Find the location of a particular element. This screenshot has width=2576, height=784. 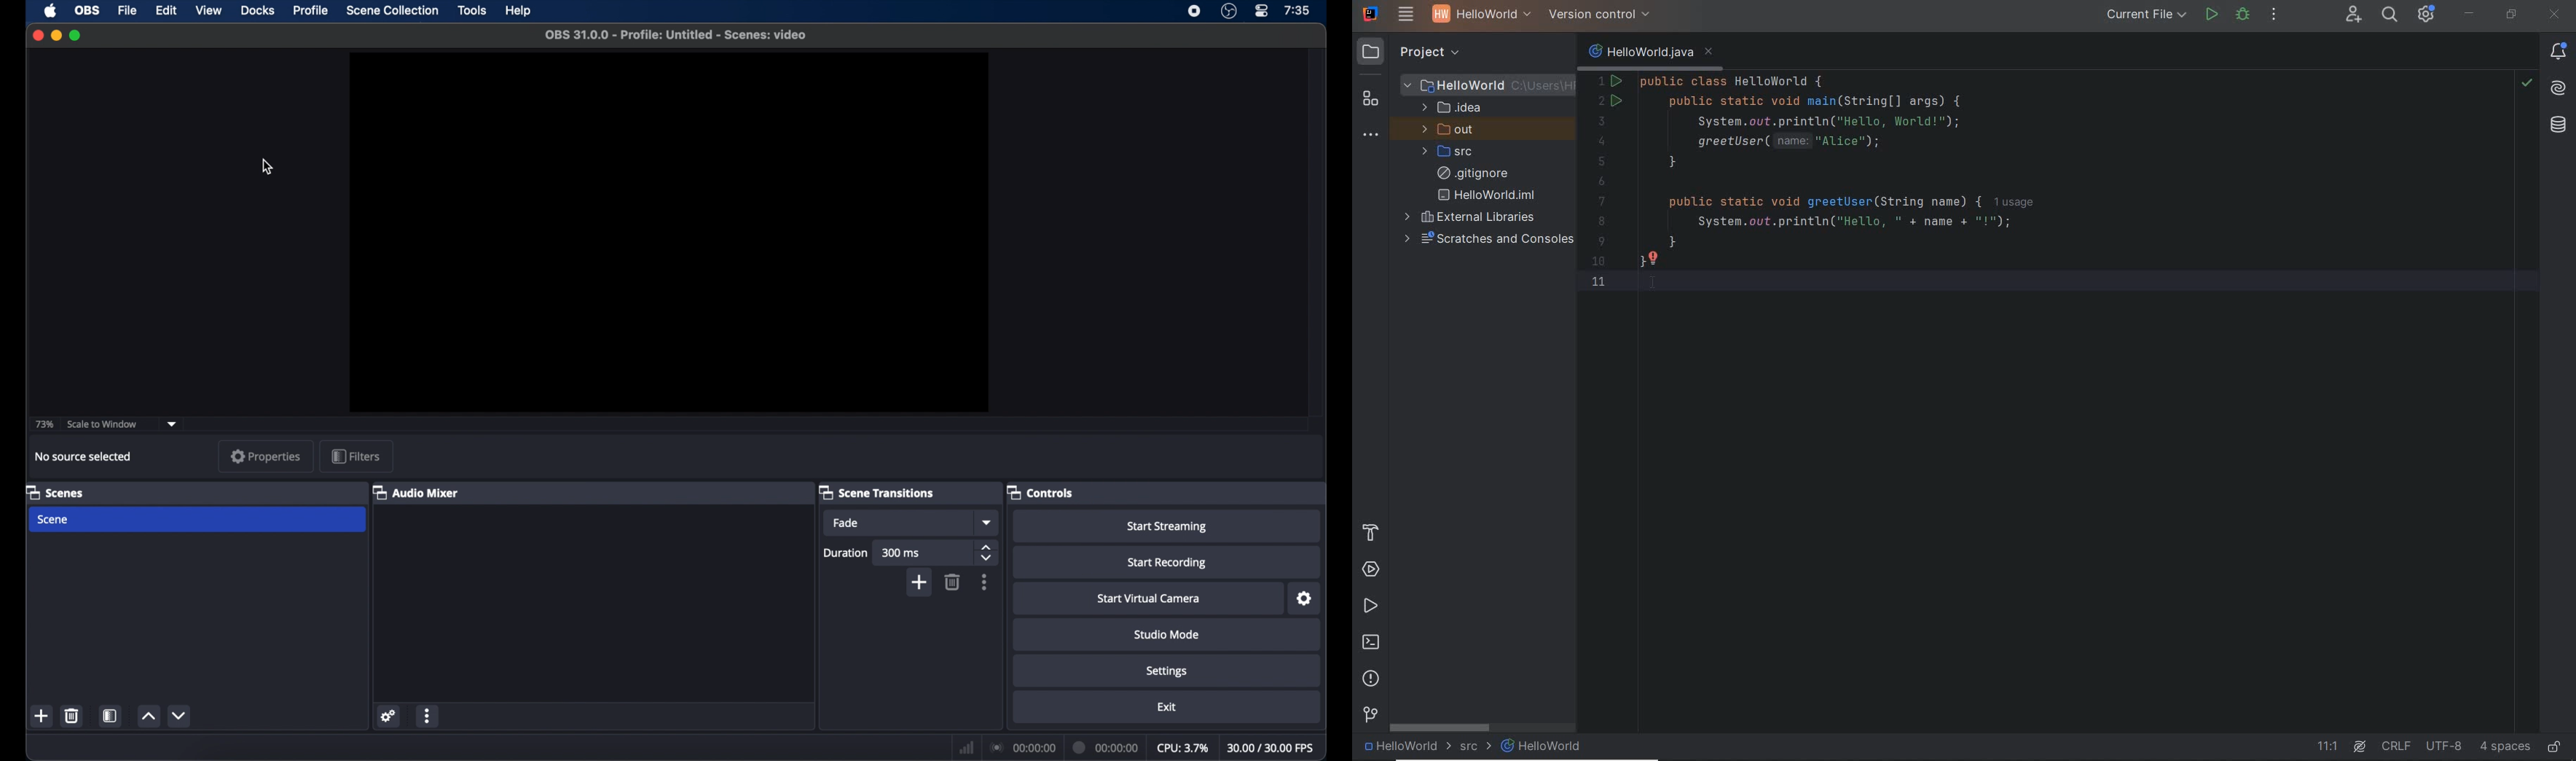

settings is located at coordinates (1303, 599).